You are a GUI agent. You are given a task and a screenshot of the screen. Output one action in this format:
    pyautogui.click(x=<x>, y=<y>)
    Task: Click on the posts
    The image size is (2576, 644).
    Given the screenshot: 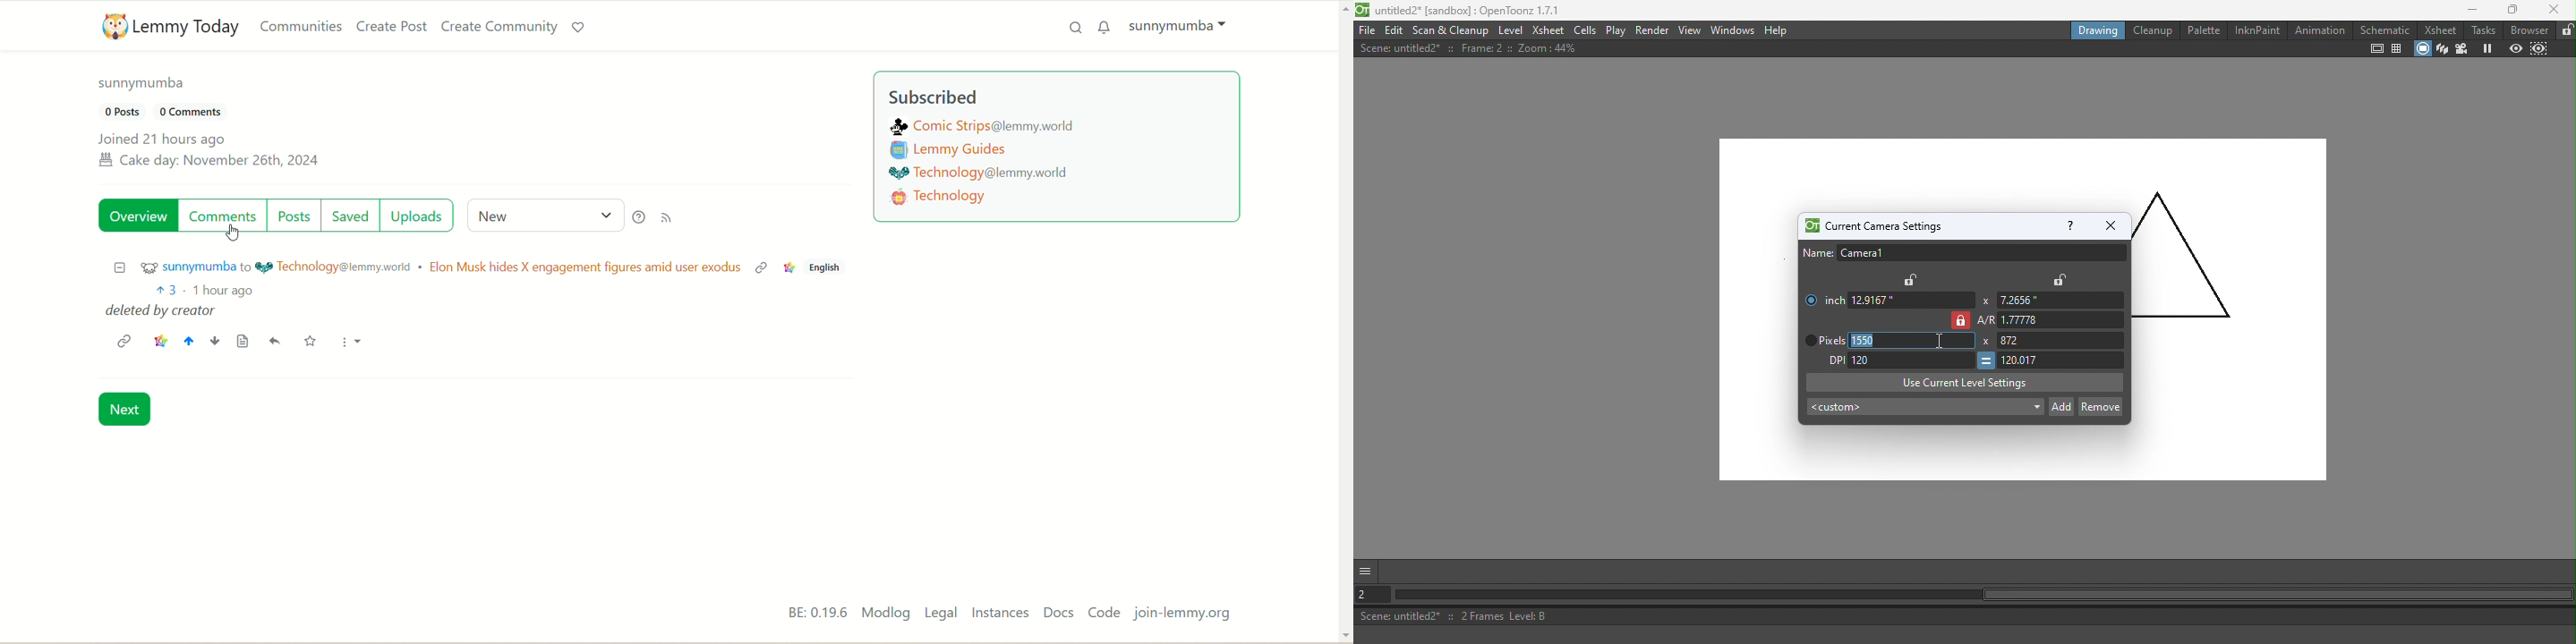 What is the action you would take?
    pyautogui.click(x=297, y=214)
    